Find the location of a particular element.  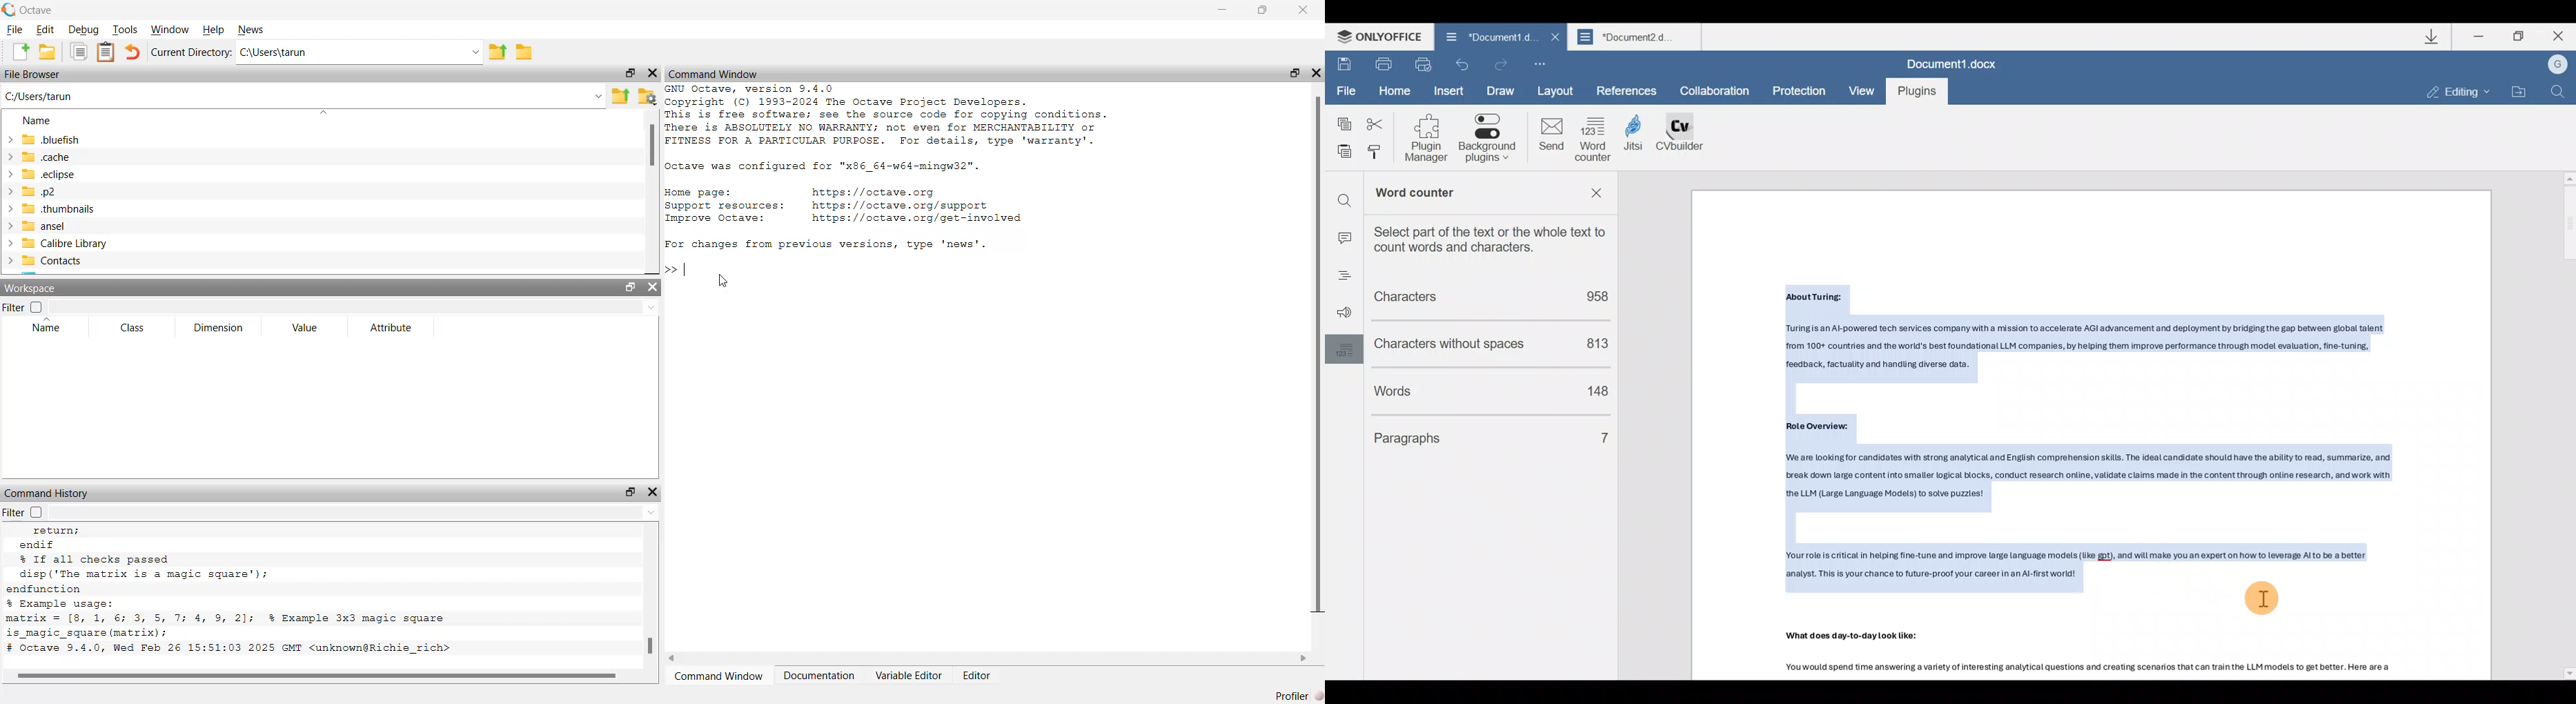

Voice settings is located at coordinates (1341, 314).